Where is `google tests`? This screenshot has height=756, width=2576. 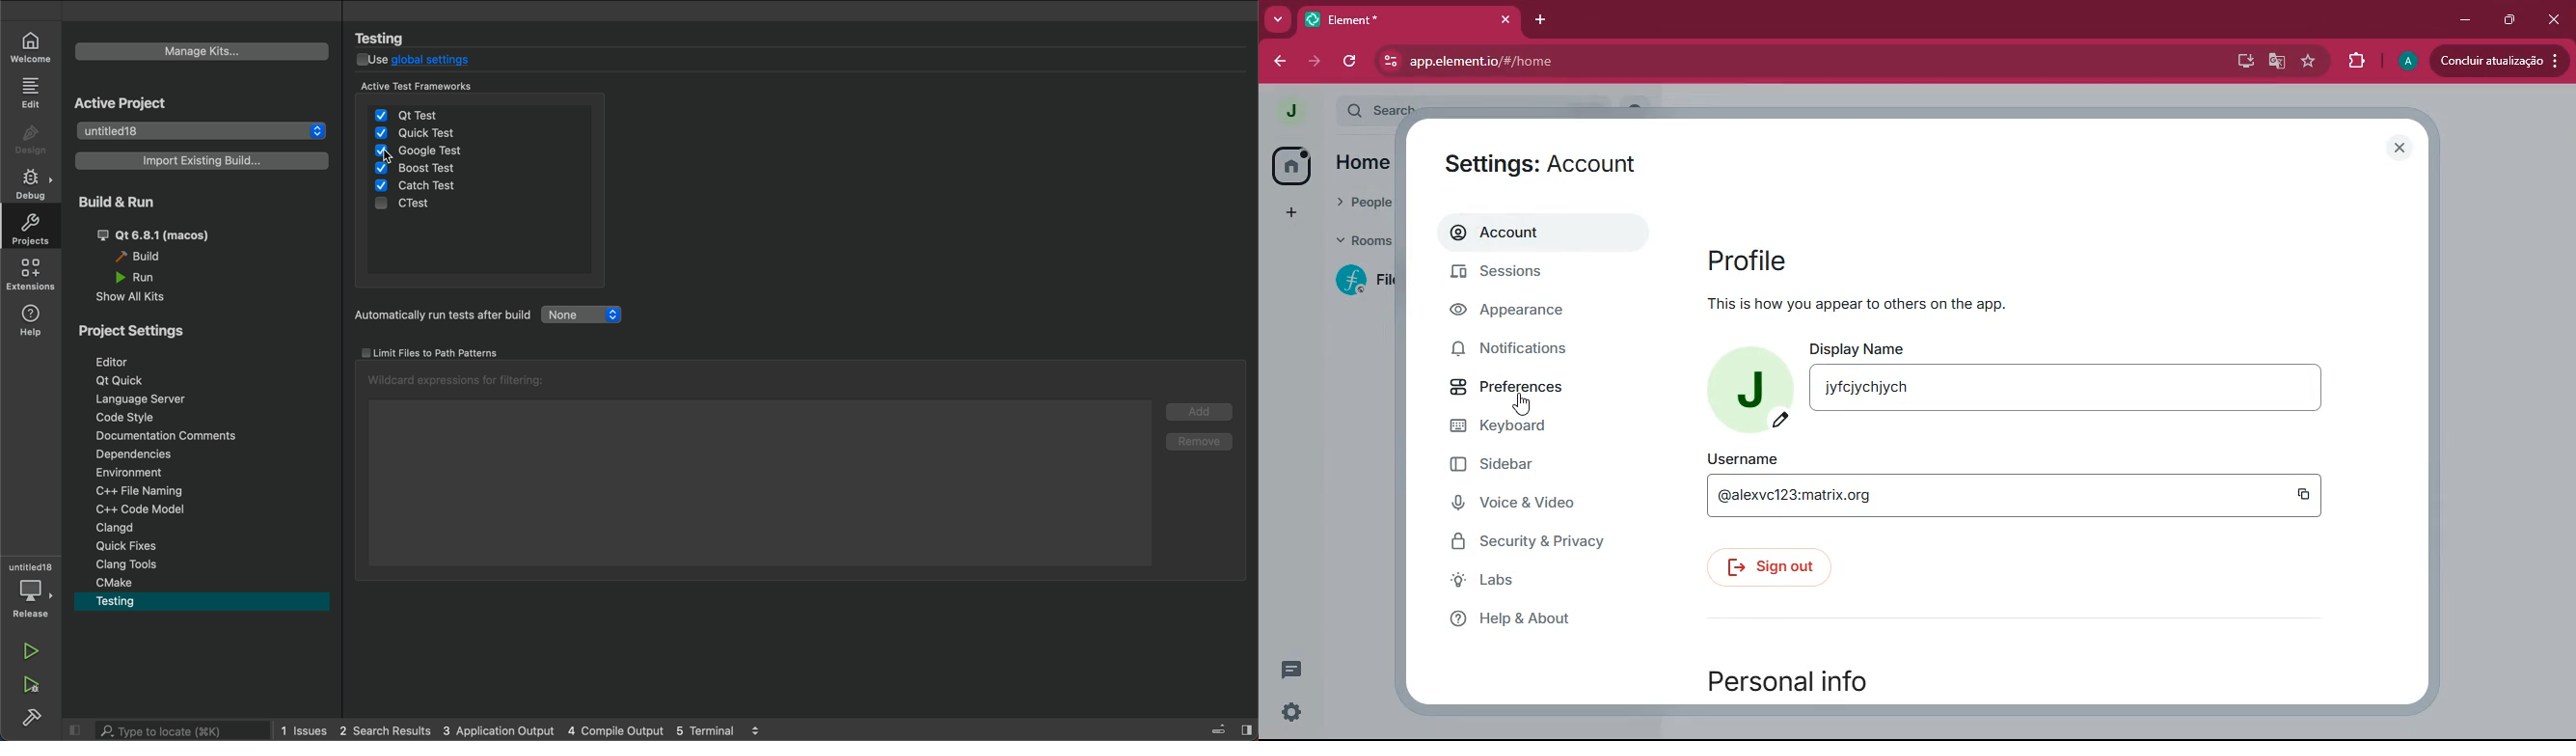 google tests is located at coordinates (429, 149).